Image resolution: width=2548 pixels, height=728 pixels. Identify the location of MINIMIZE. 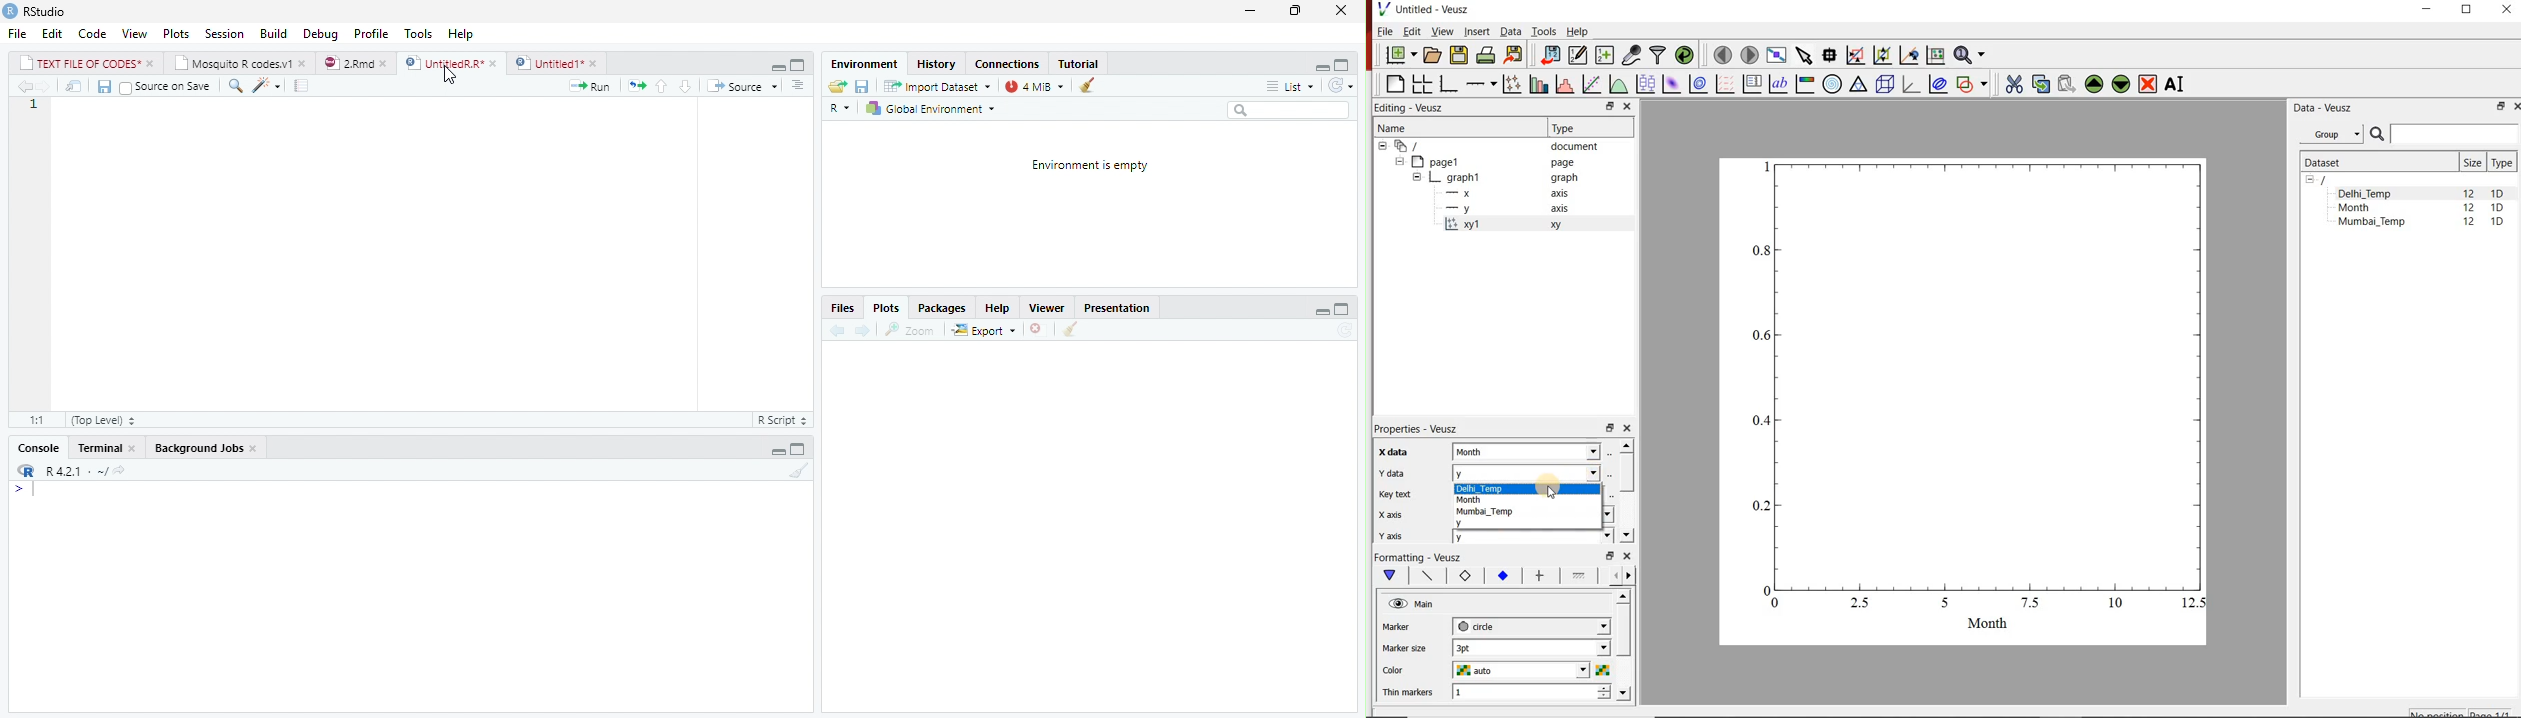
(2428, 10).